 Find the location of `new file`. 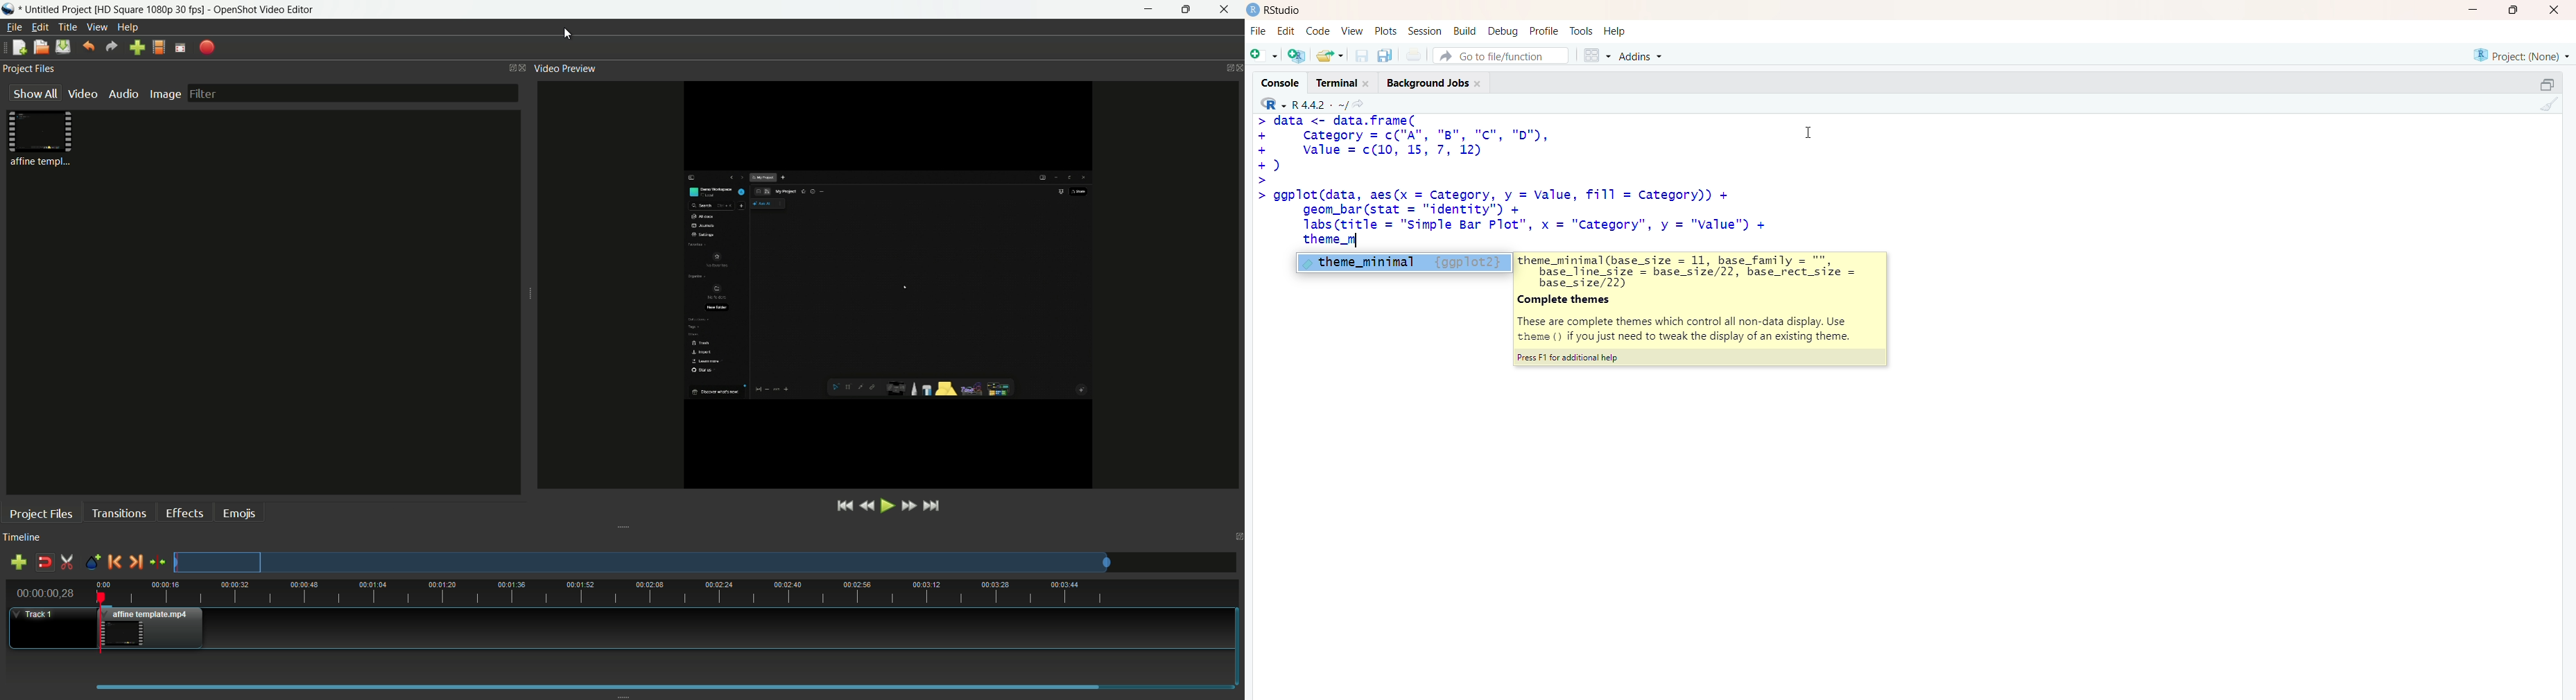

new file is located at coordinates (18, 47).